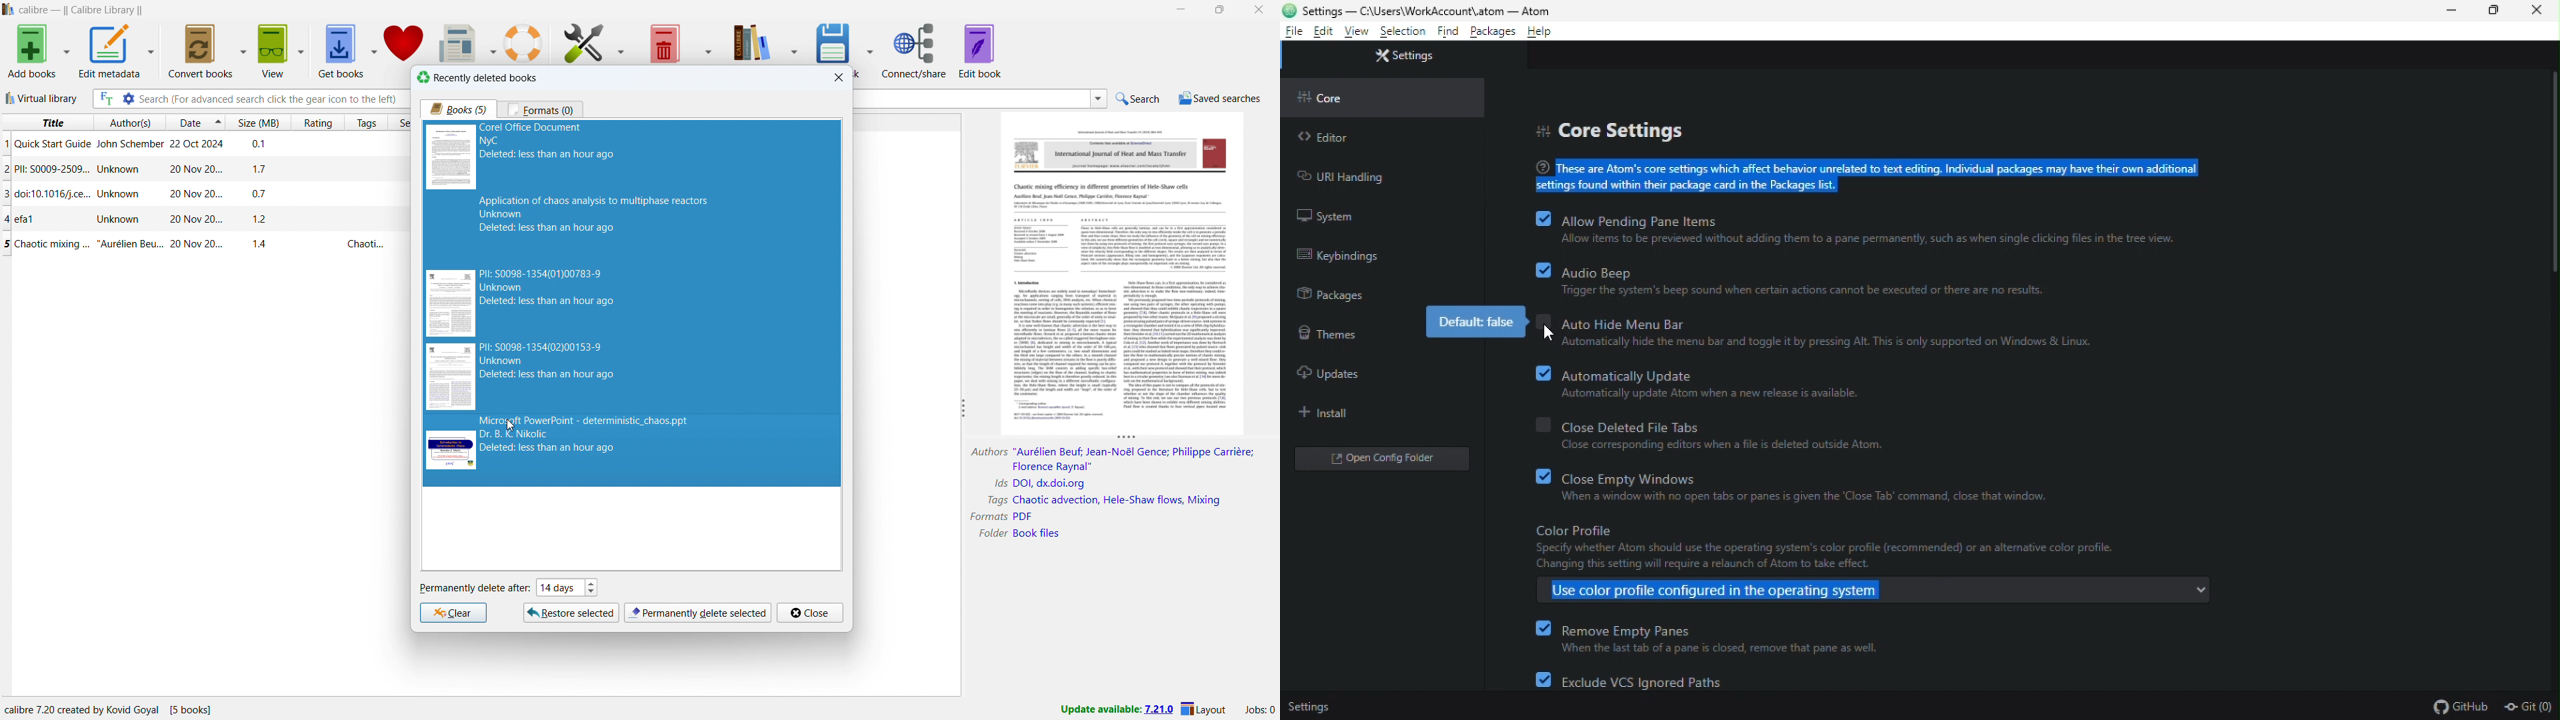 This screenshot has height=728, width=2576. Describe the element at coordinates (1111, 494) in the screenshot. I see `book details` at that location.